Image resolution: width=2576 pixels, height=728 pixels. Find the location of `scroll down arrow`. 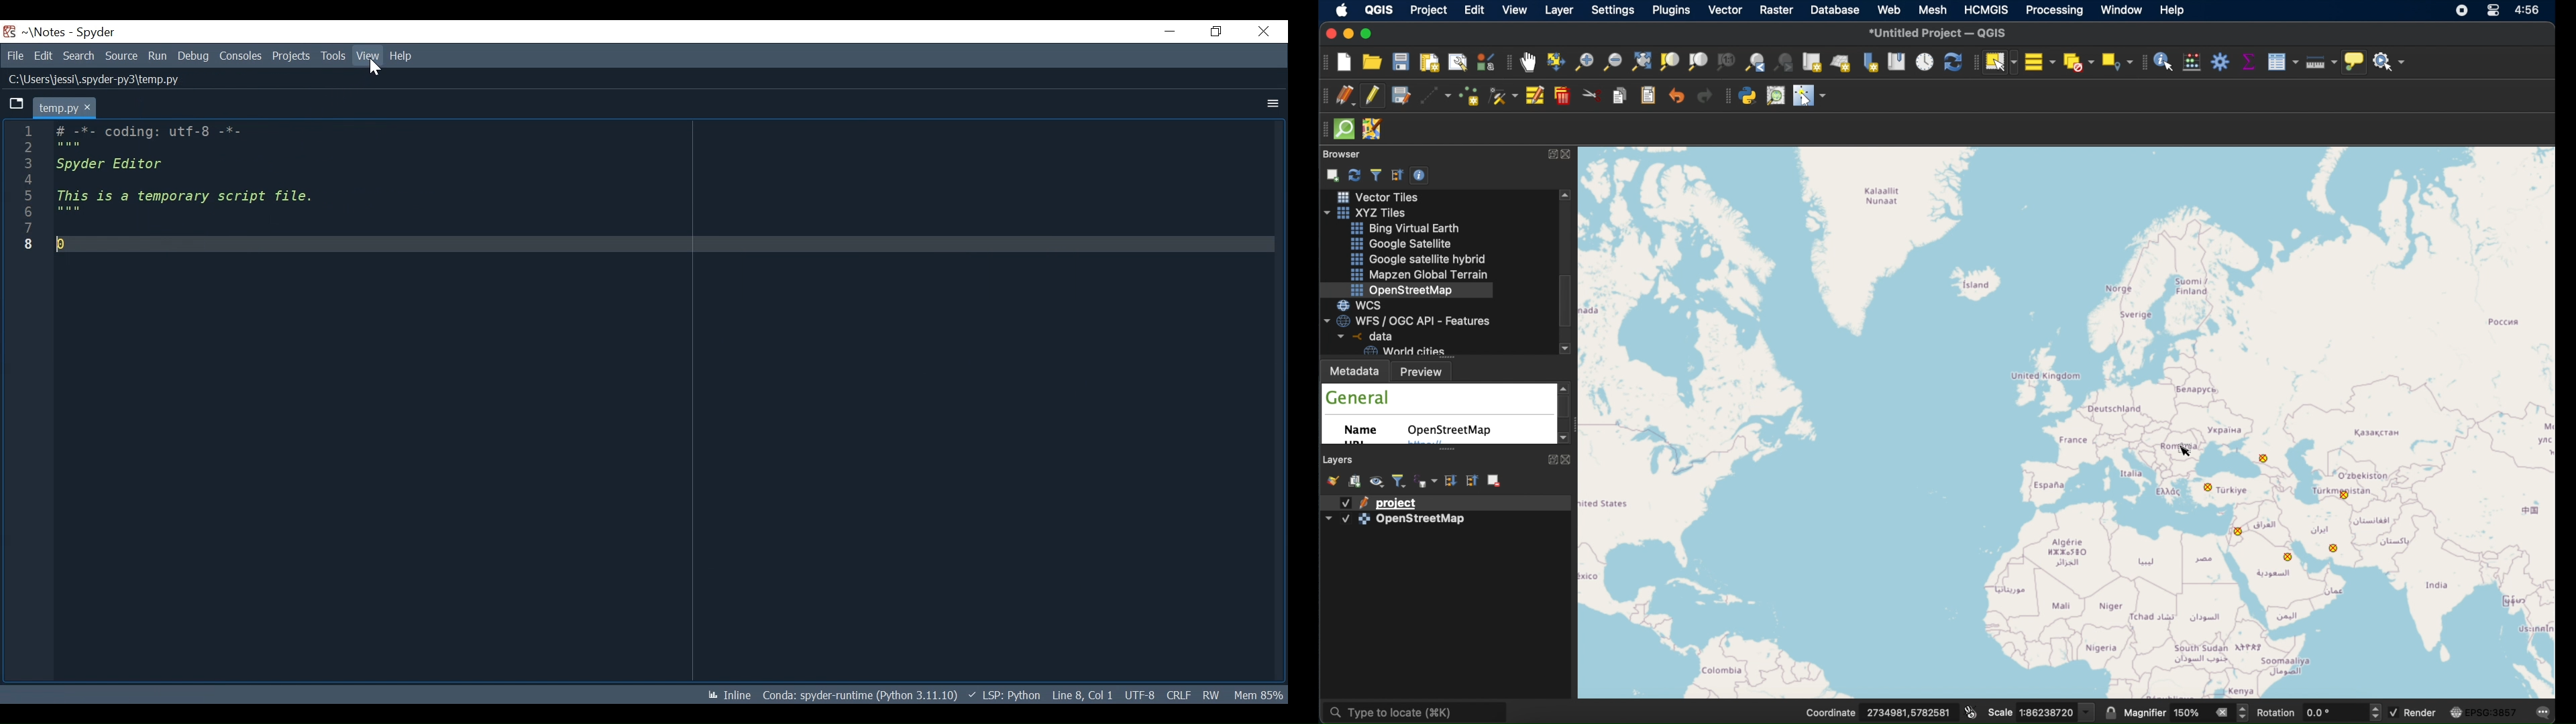

scroll down arrow is located at coordinates (1566, 349).